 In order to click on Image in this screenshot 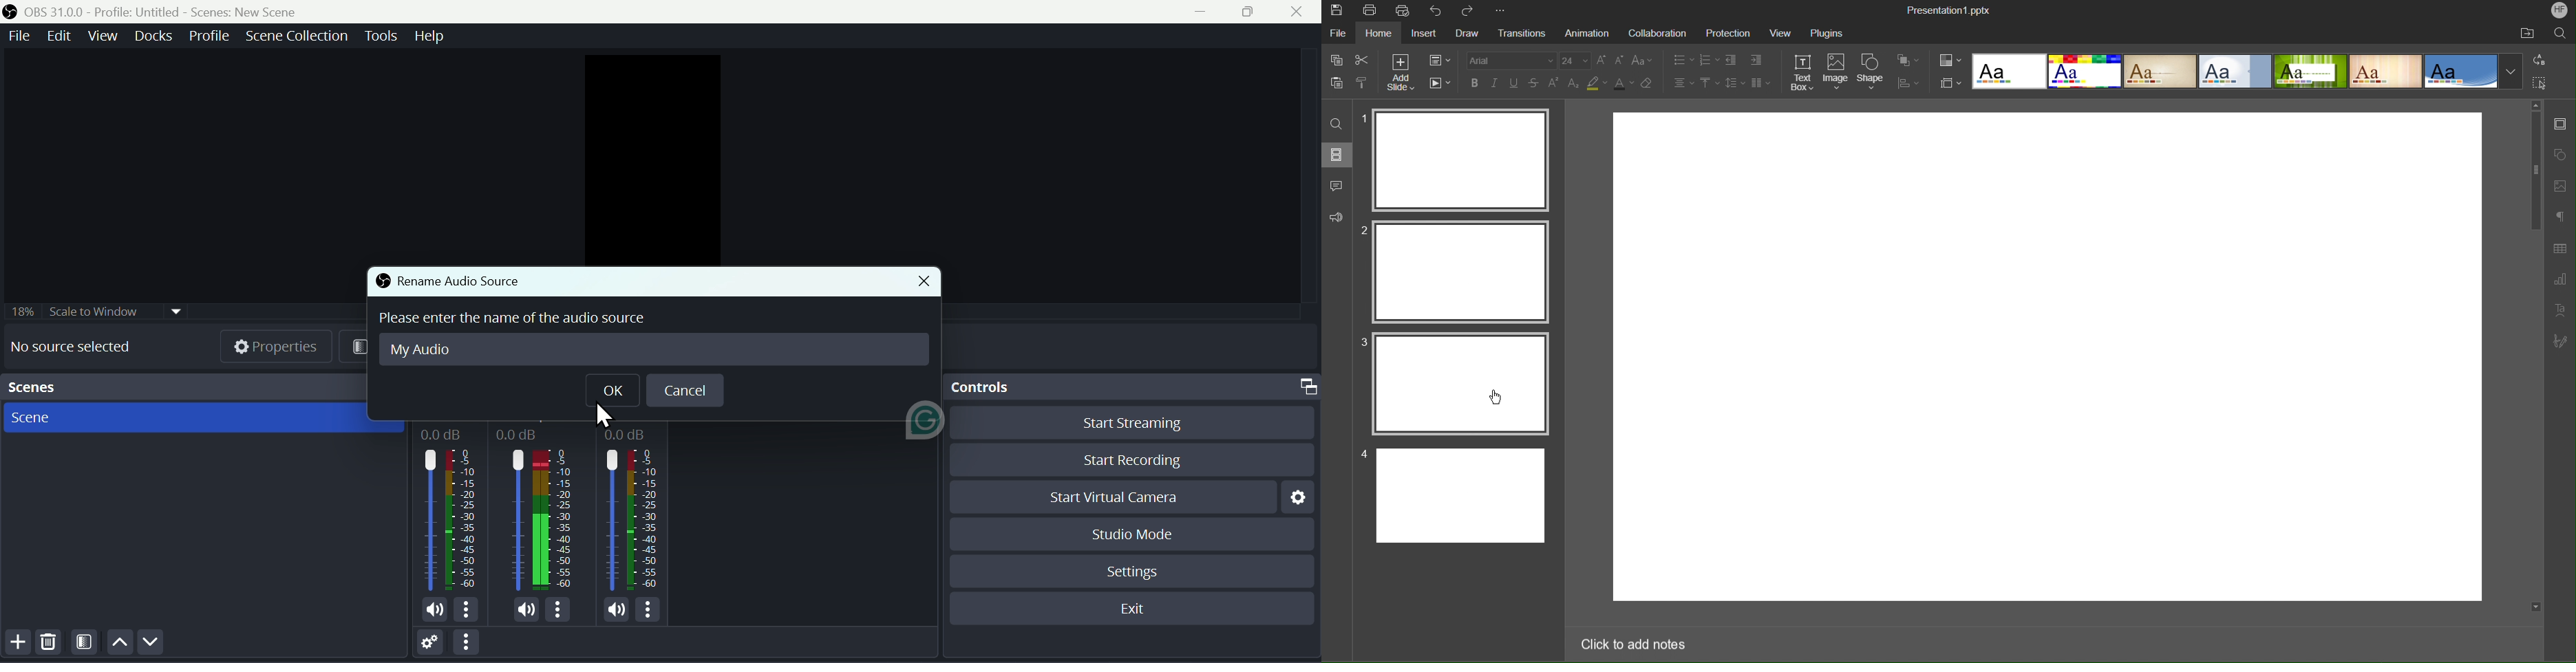, I will do `click(1836, 73)`.